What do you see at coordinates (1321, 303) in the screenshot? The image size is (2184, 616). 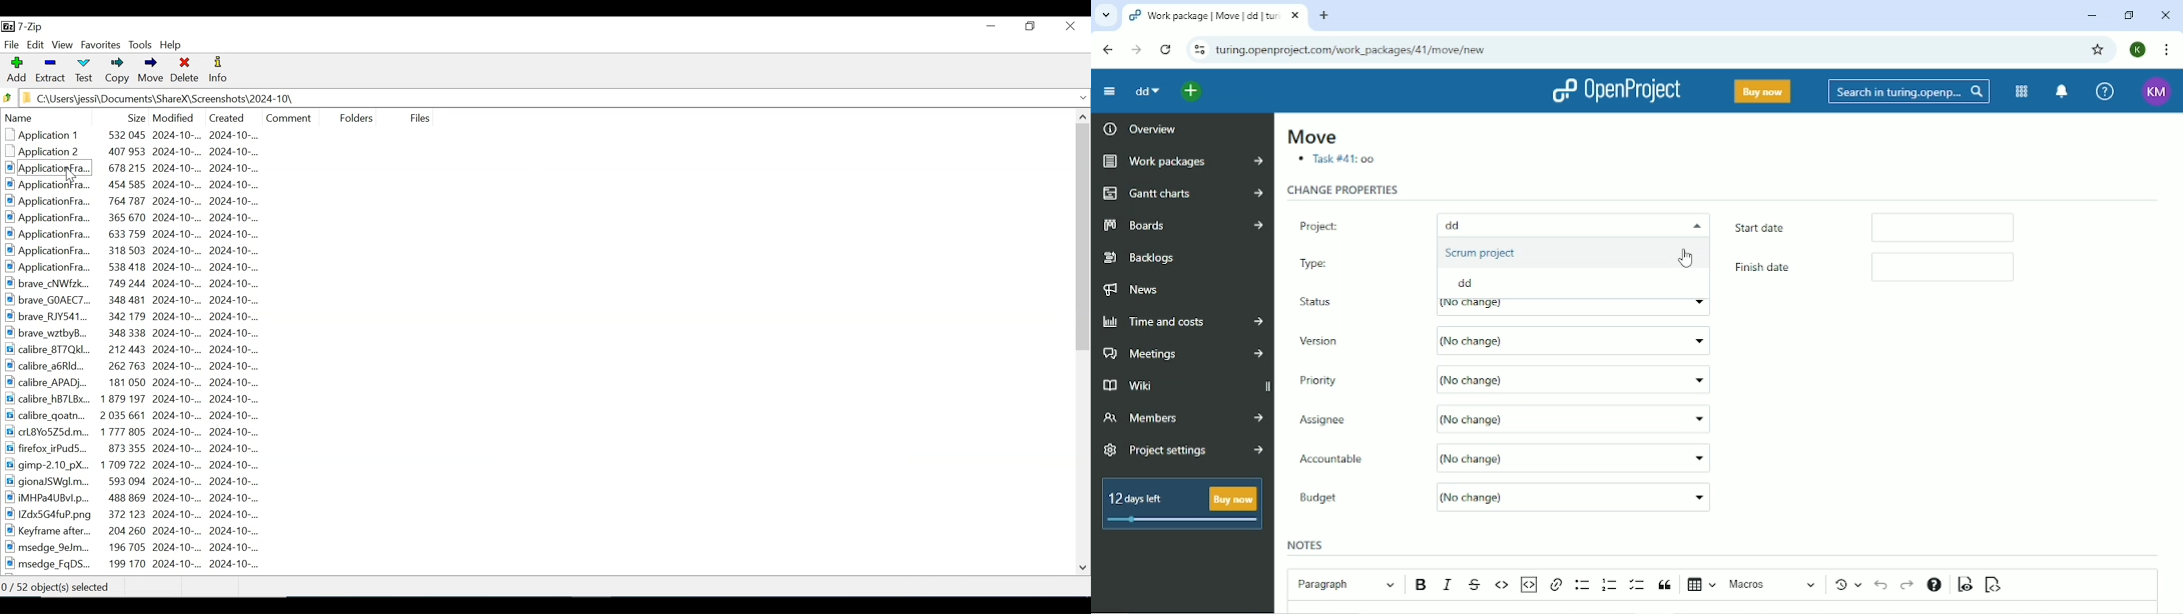 I see `Status` at bounding box center [1321, 303].